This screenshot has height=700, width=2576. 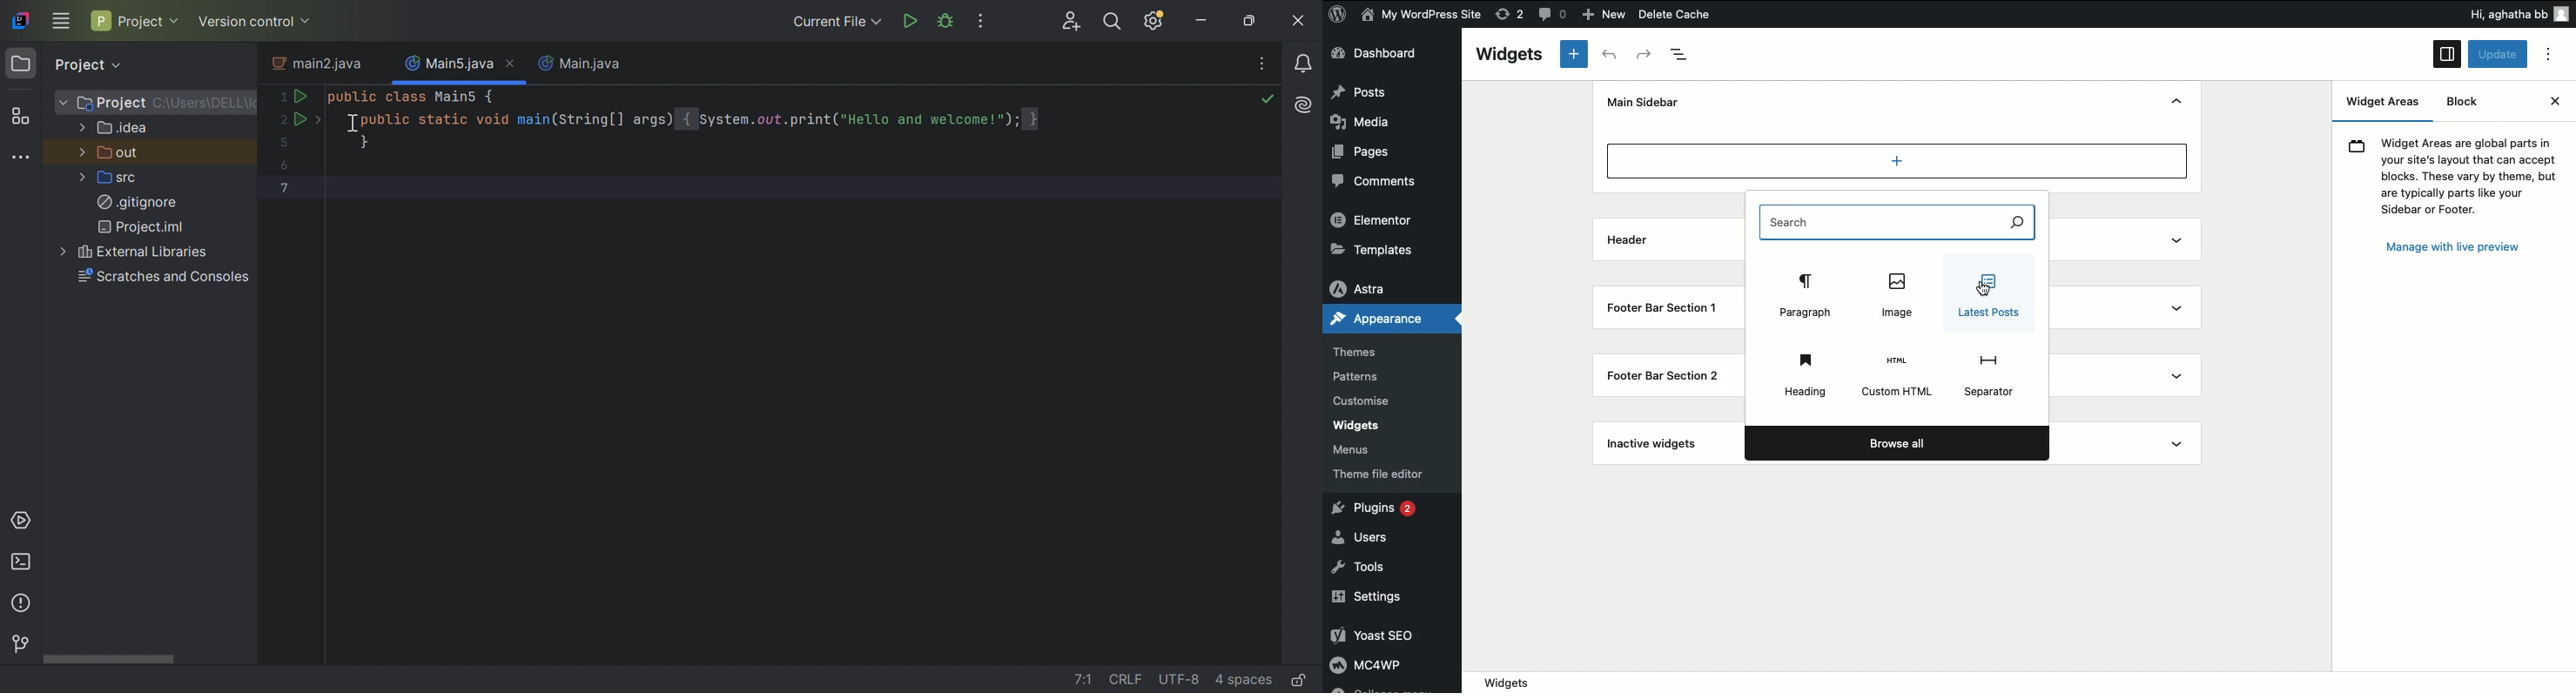 I want to click on Inactive widgets, so click(x=1658, y=444).